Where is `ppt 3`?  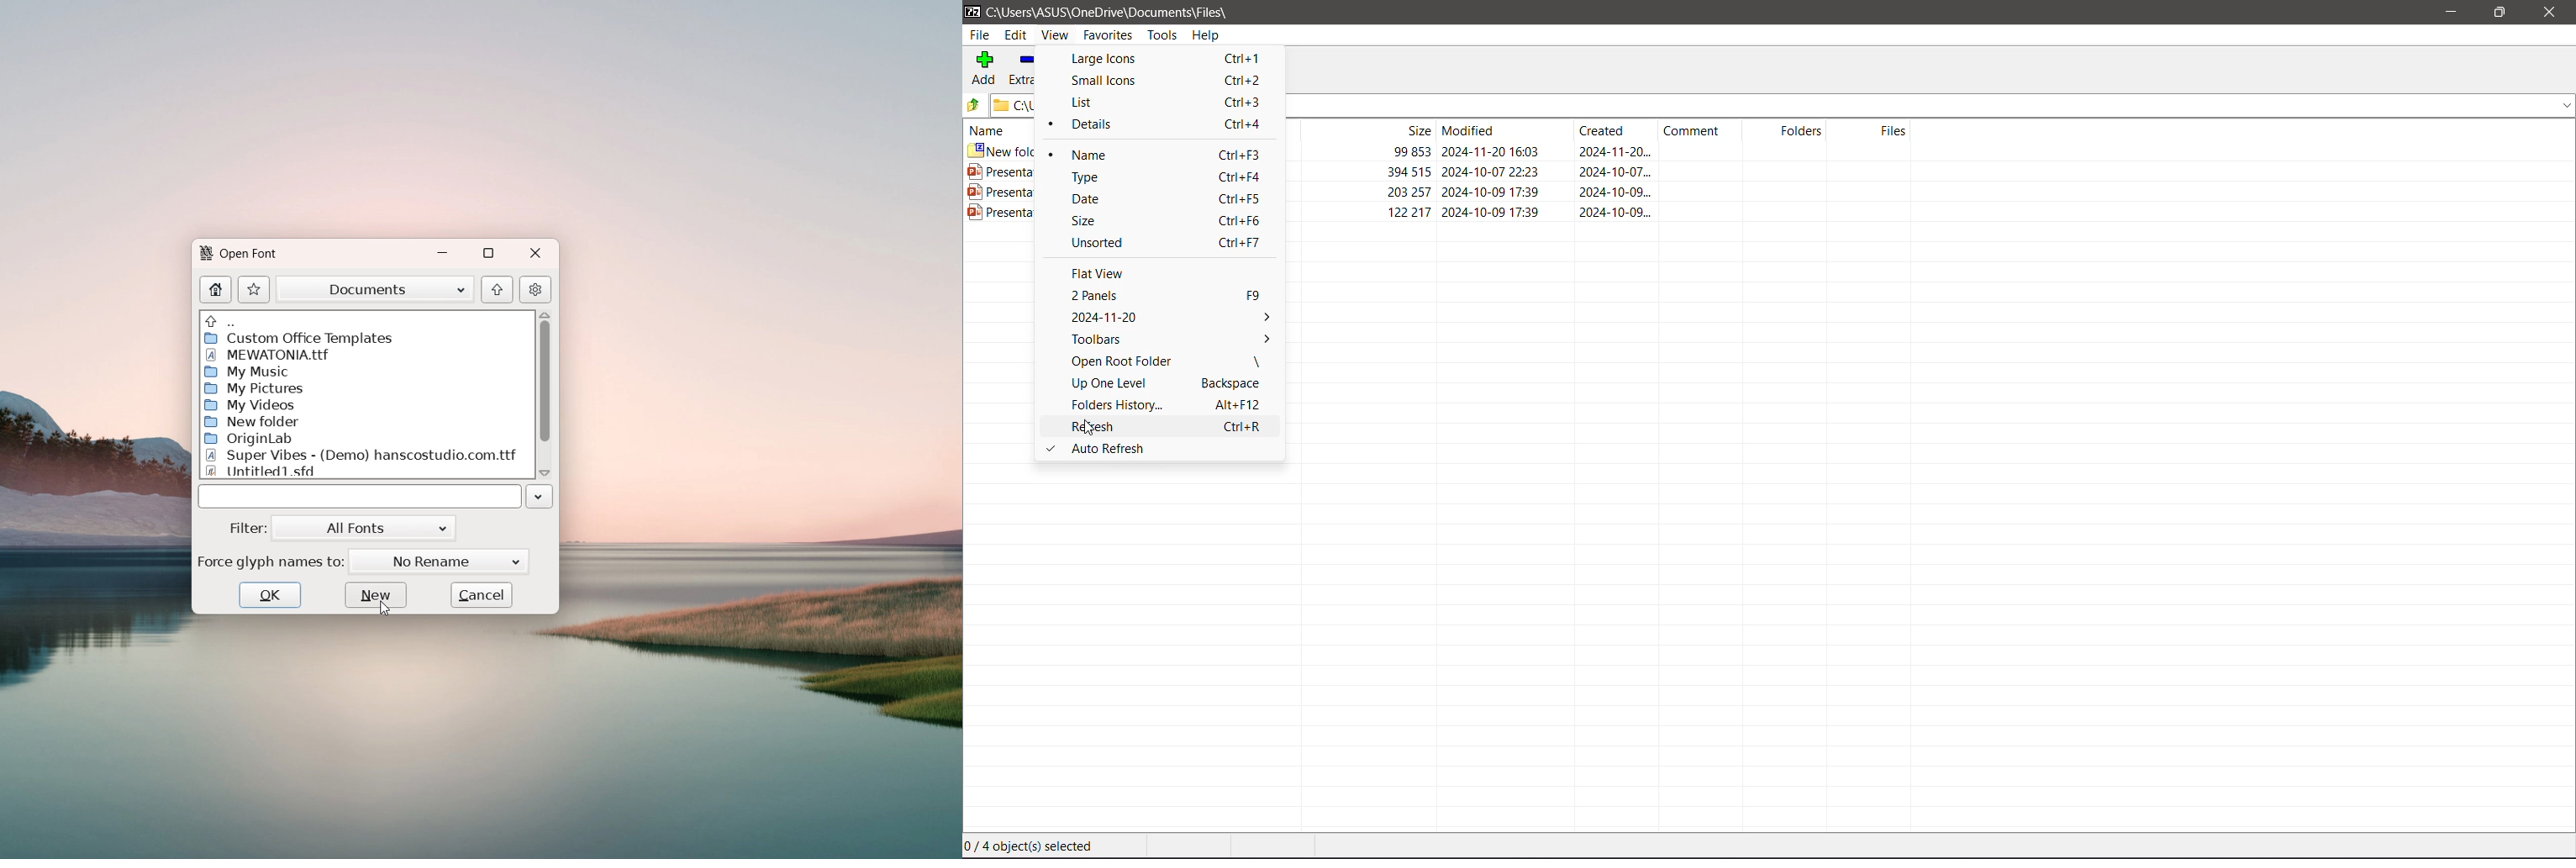 ppt 3 is located at coordinates (1599, 212).